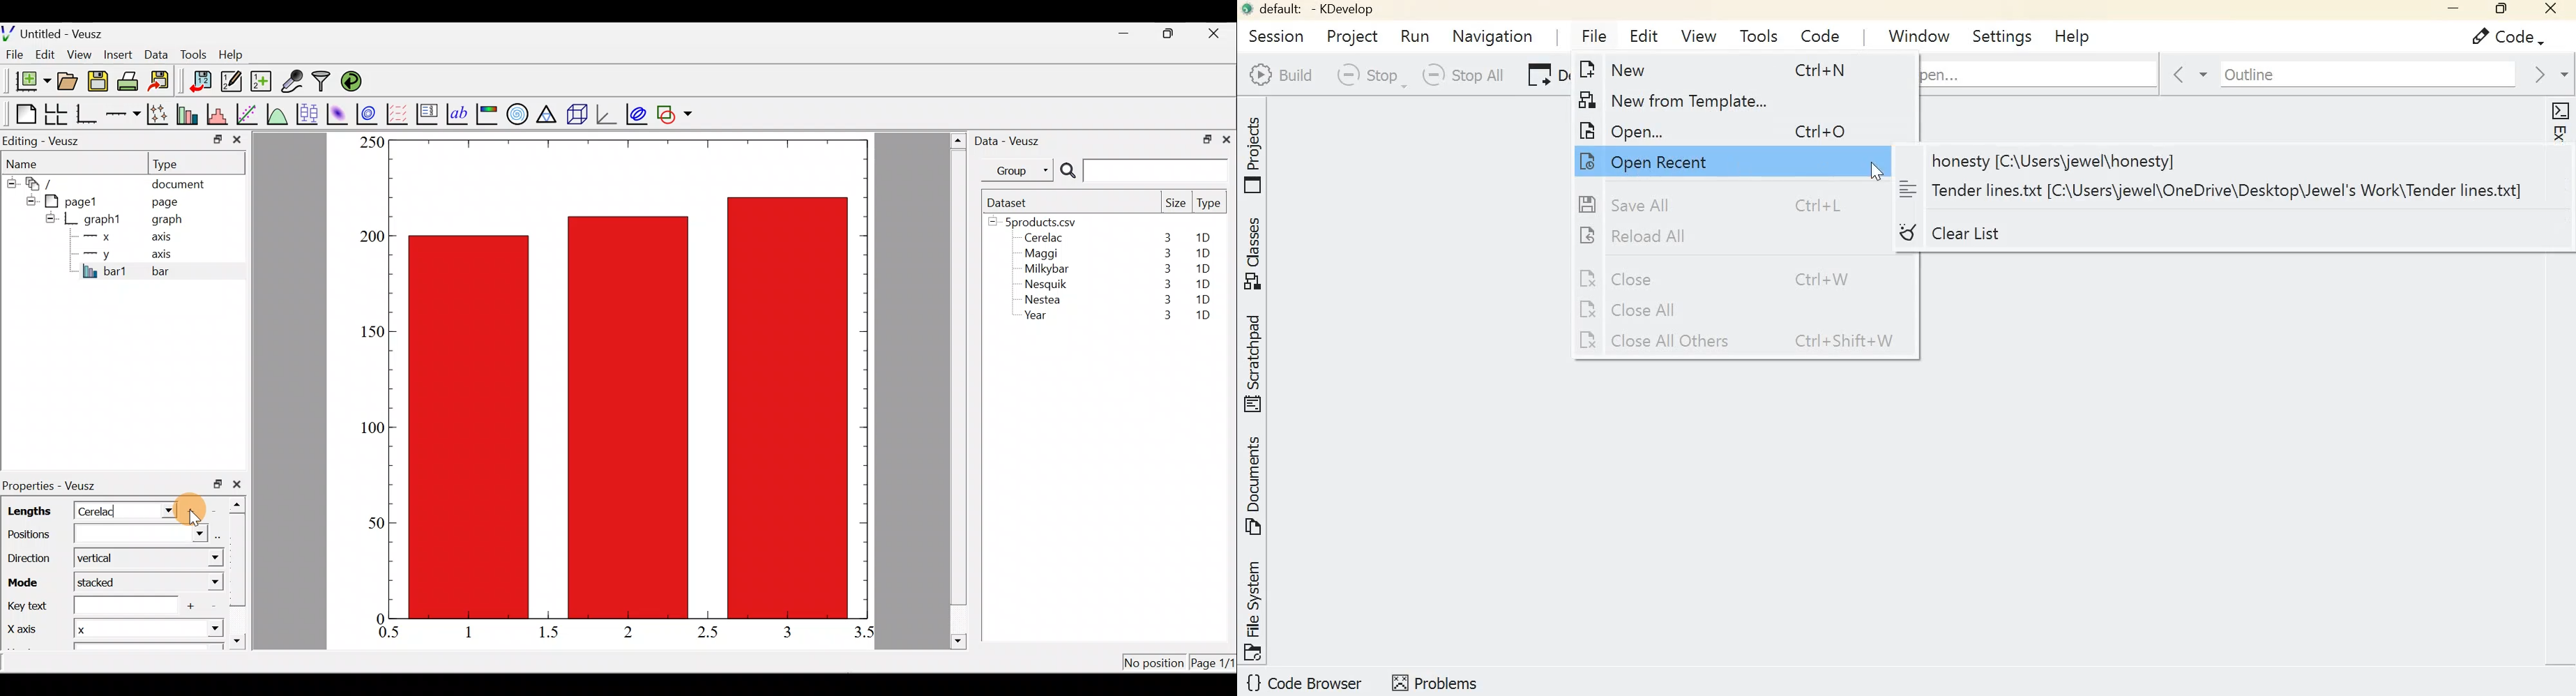 Image resolution: width=2576 pixels, height=700 pixels. Describe the element at coordinates (339, 112) in the screenshot. I see `Plot a 2d dataset as an image` at that location.